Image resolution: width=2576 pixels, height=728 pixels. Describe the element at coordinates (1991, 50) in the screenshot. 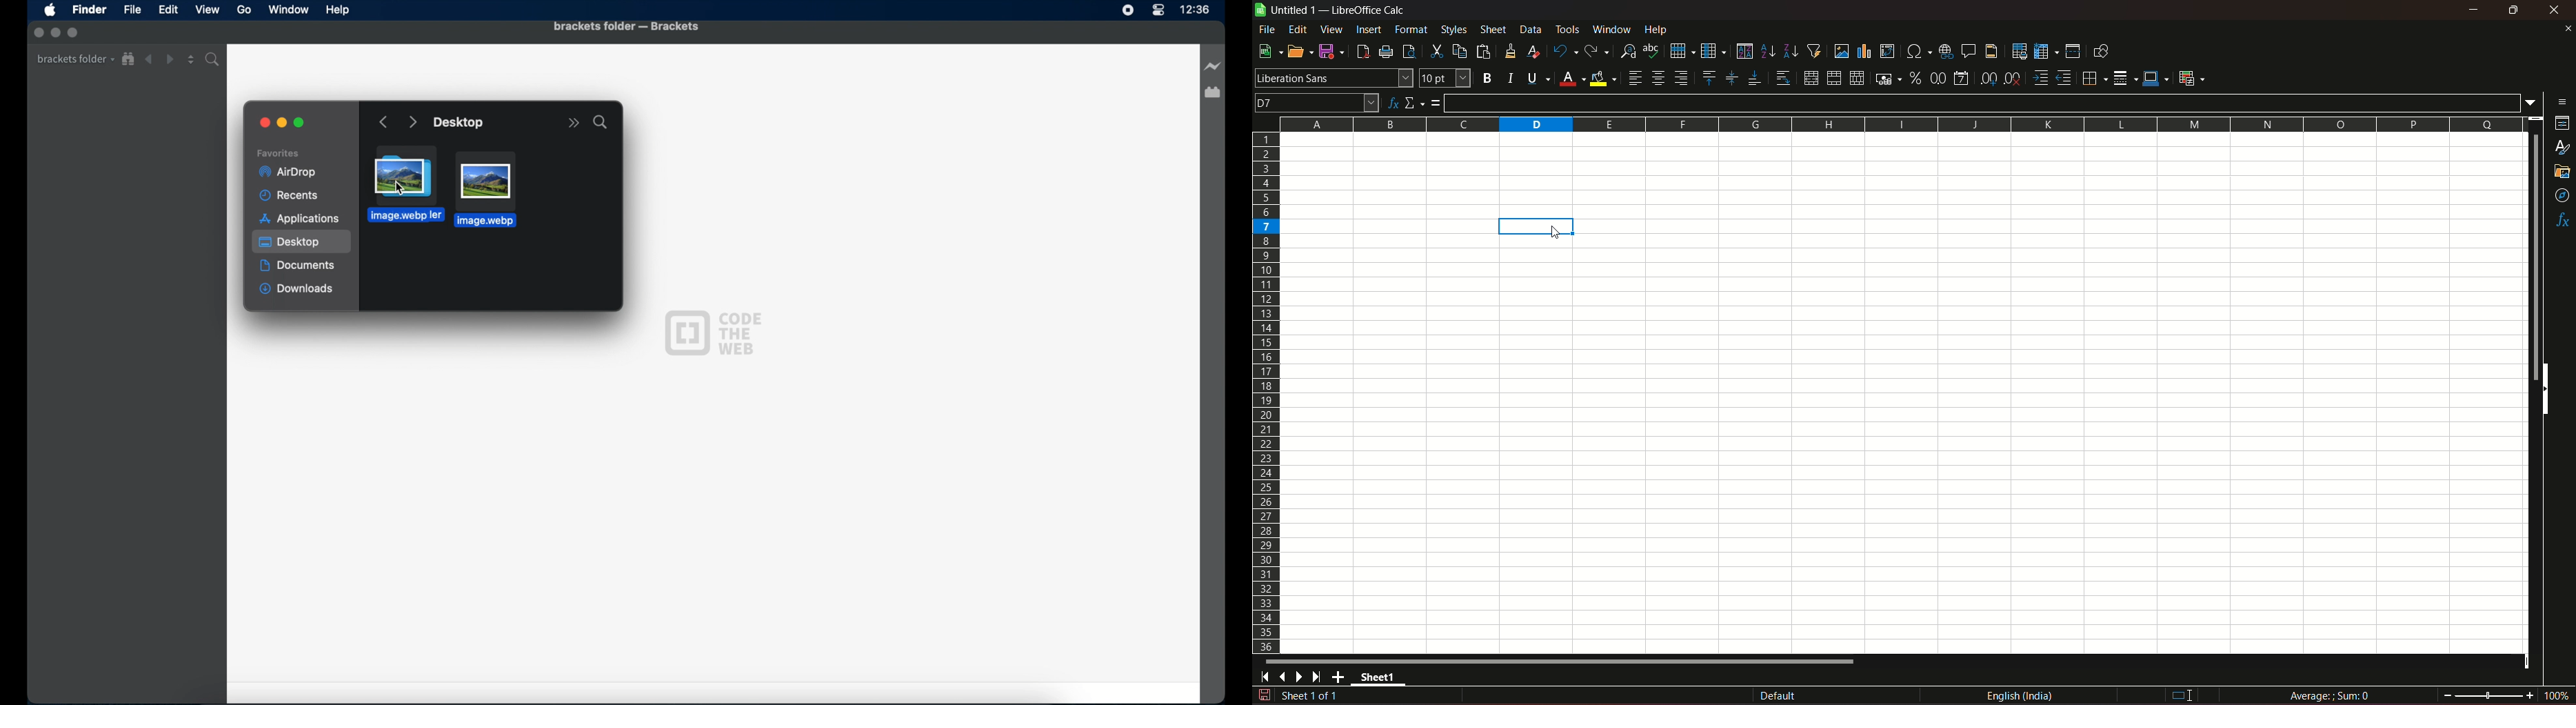

I see `headers & footers` at that location.